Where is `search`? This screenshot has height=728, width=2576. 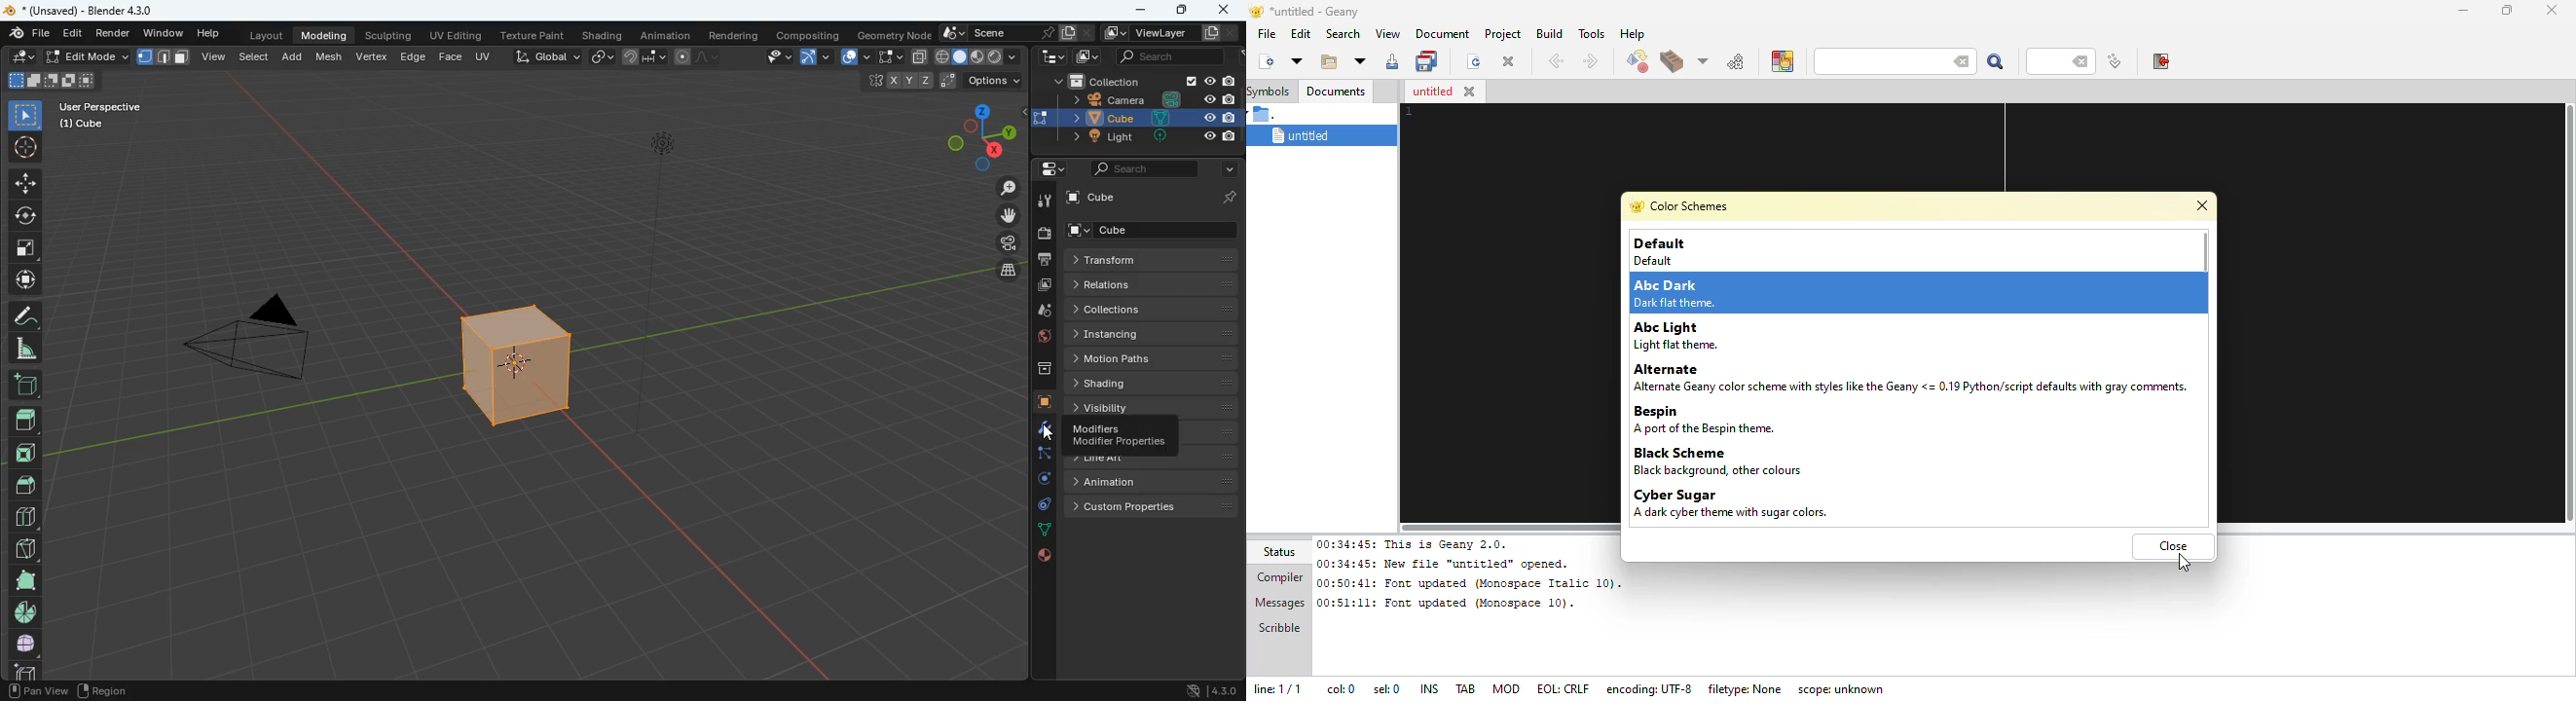 search is located at coordinates (1138, 171).